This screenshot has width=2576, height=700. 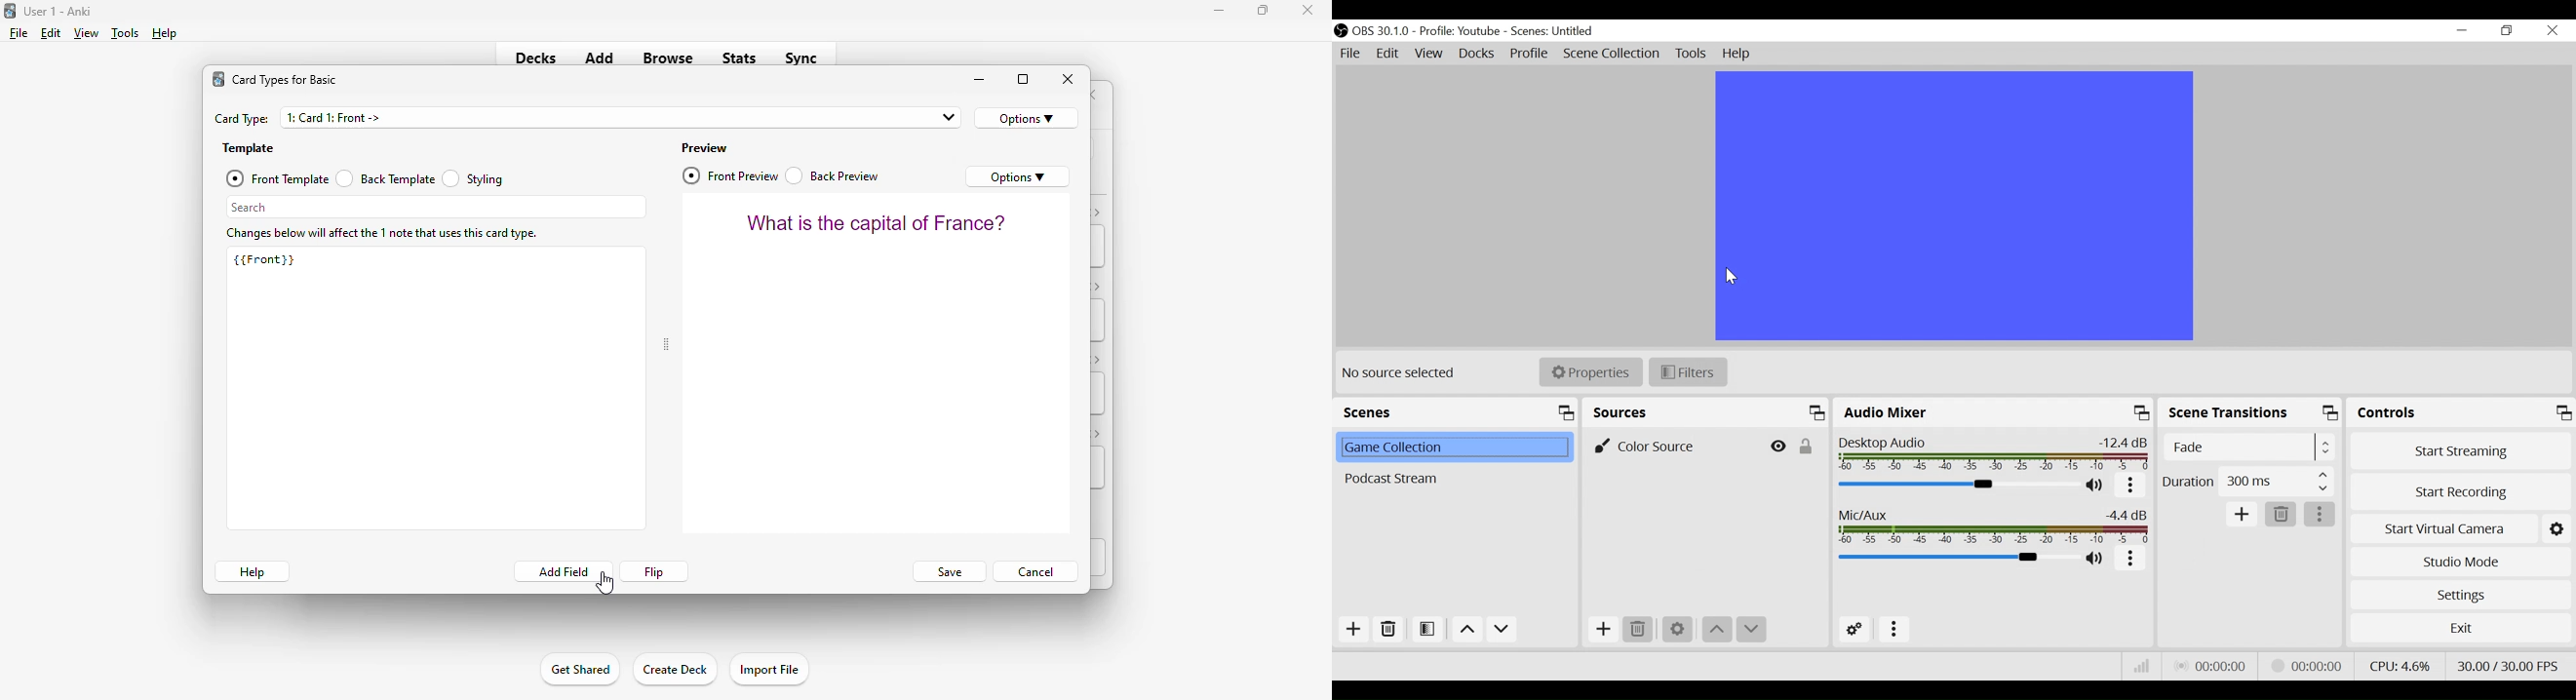 What do you see at coordinates (2461, 30) in the screenshot?
I see `minimize` at bounding box center [2461, 30].